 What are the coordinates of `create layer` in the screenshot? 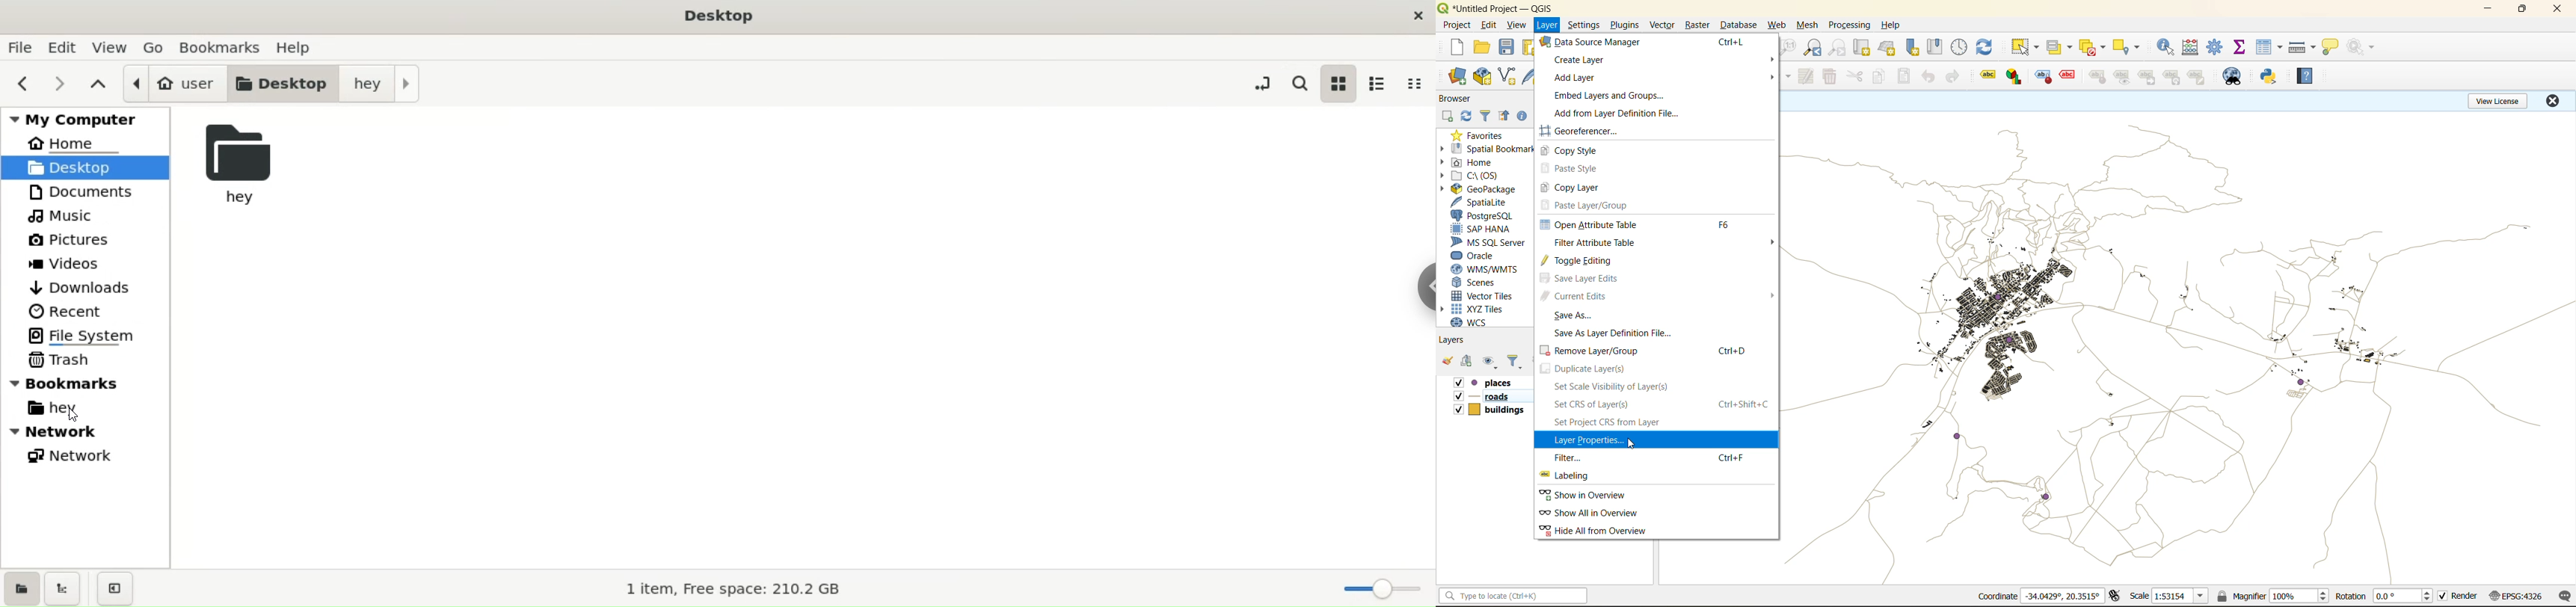 It's located at (1577, 60).